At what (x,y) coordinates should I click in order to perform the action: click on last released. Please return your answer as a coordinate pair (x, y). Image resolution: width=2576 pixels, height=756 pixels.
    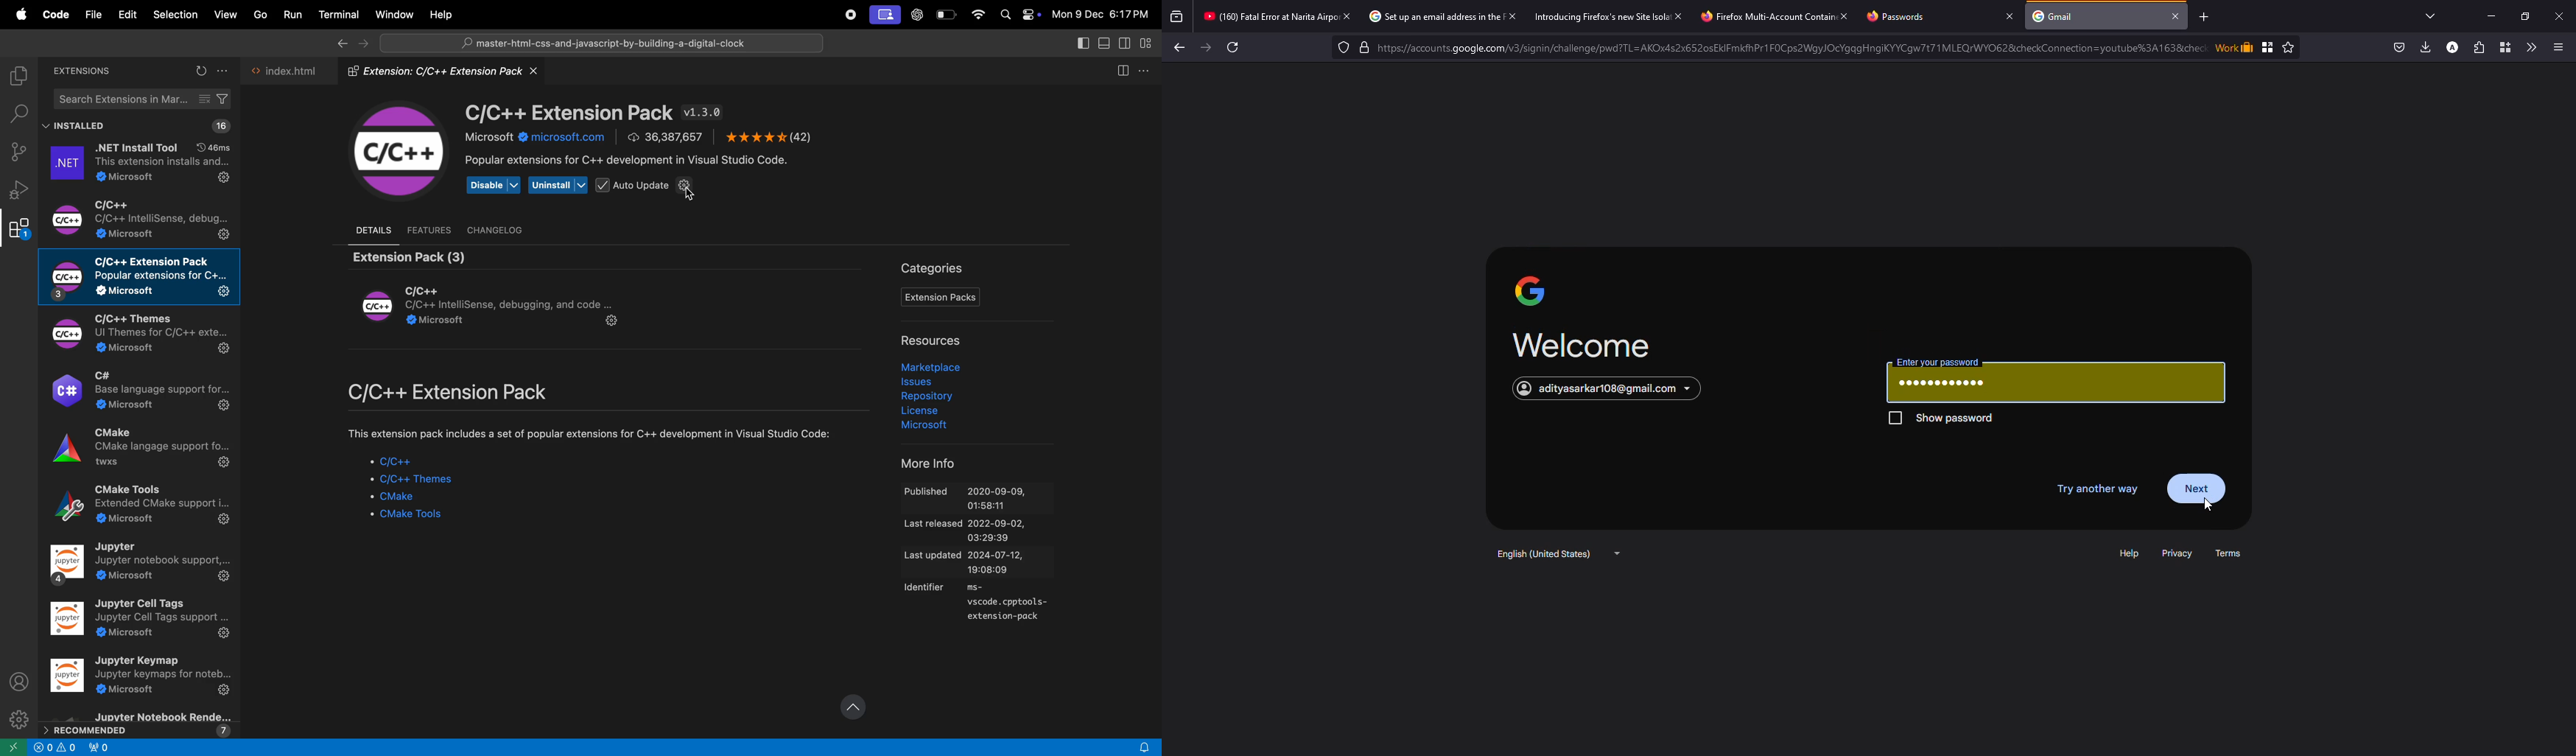
    Looking at the image, I should click on (983, 531).